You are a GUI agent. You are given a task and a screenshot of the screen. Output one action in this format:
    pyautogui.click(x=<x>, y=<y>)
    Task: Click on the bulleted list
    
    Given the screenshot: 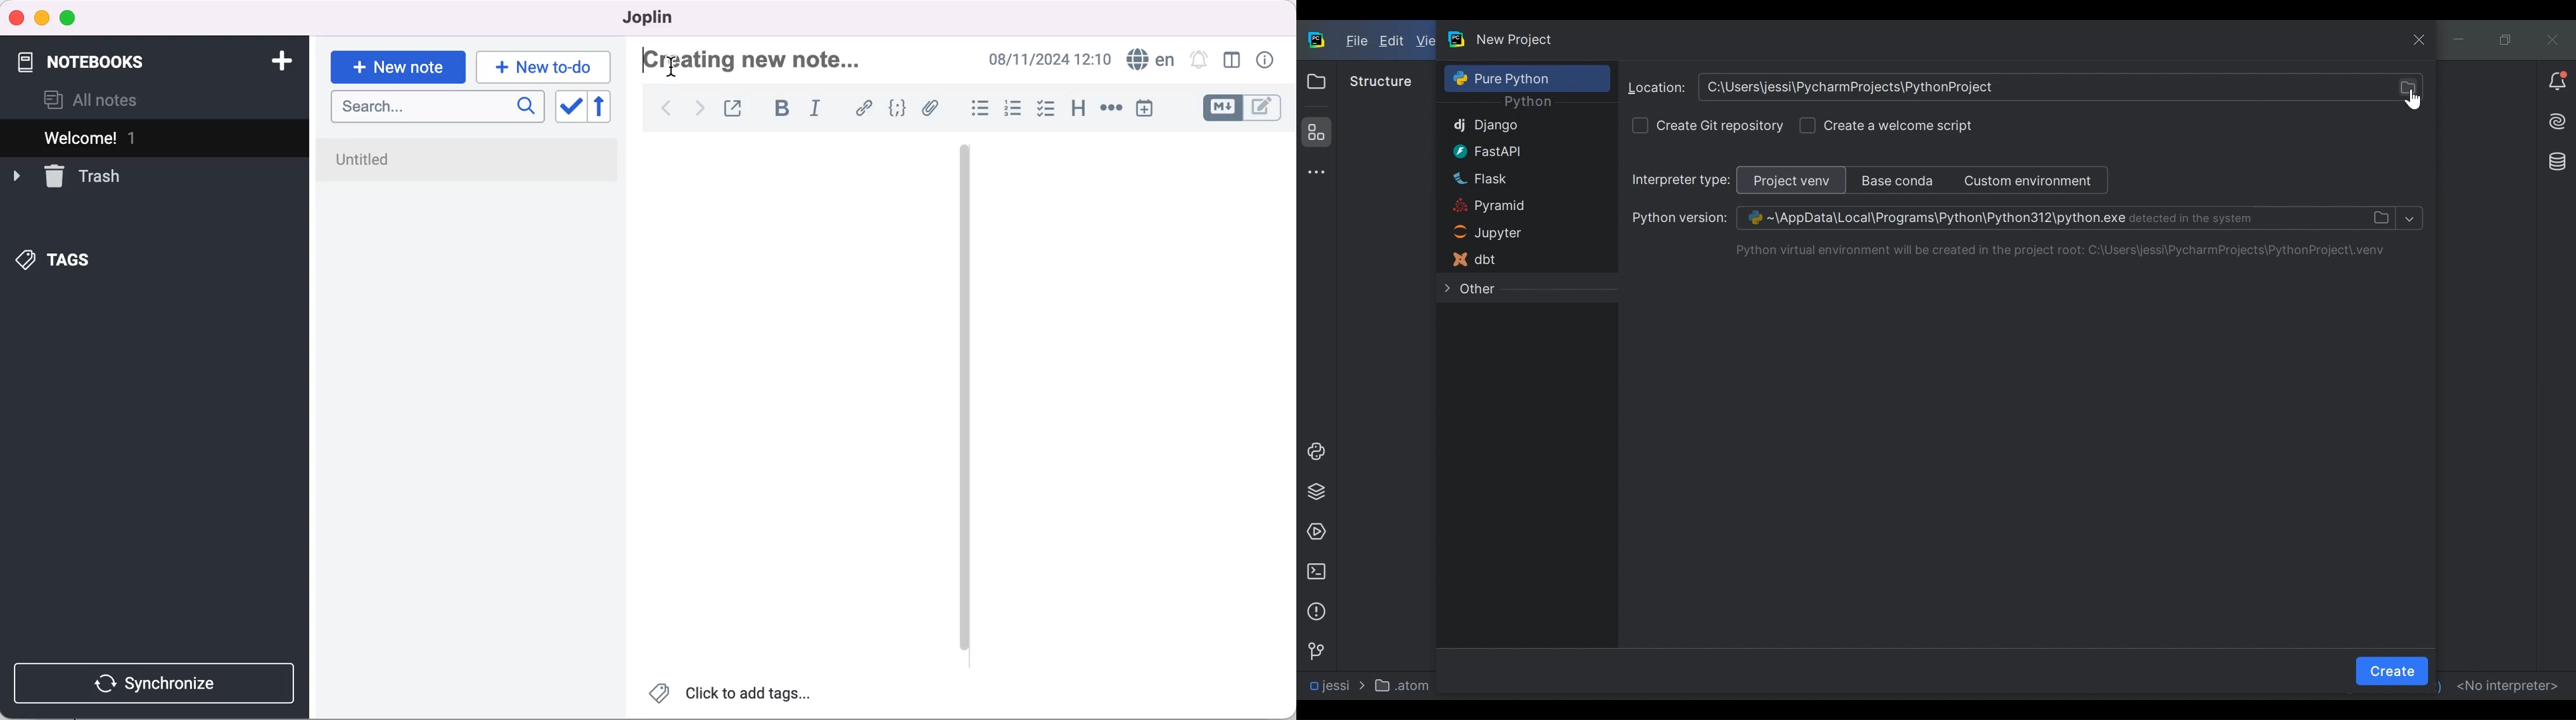 What is the action you would take?
    pyautogui.click(x=980, y=108)
    